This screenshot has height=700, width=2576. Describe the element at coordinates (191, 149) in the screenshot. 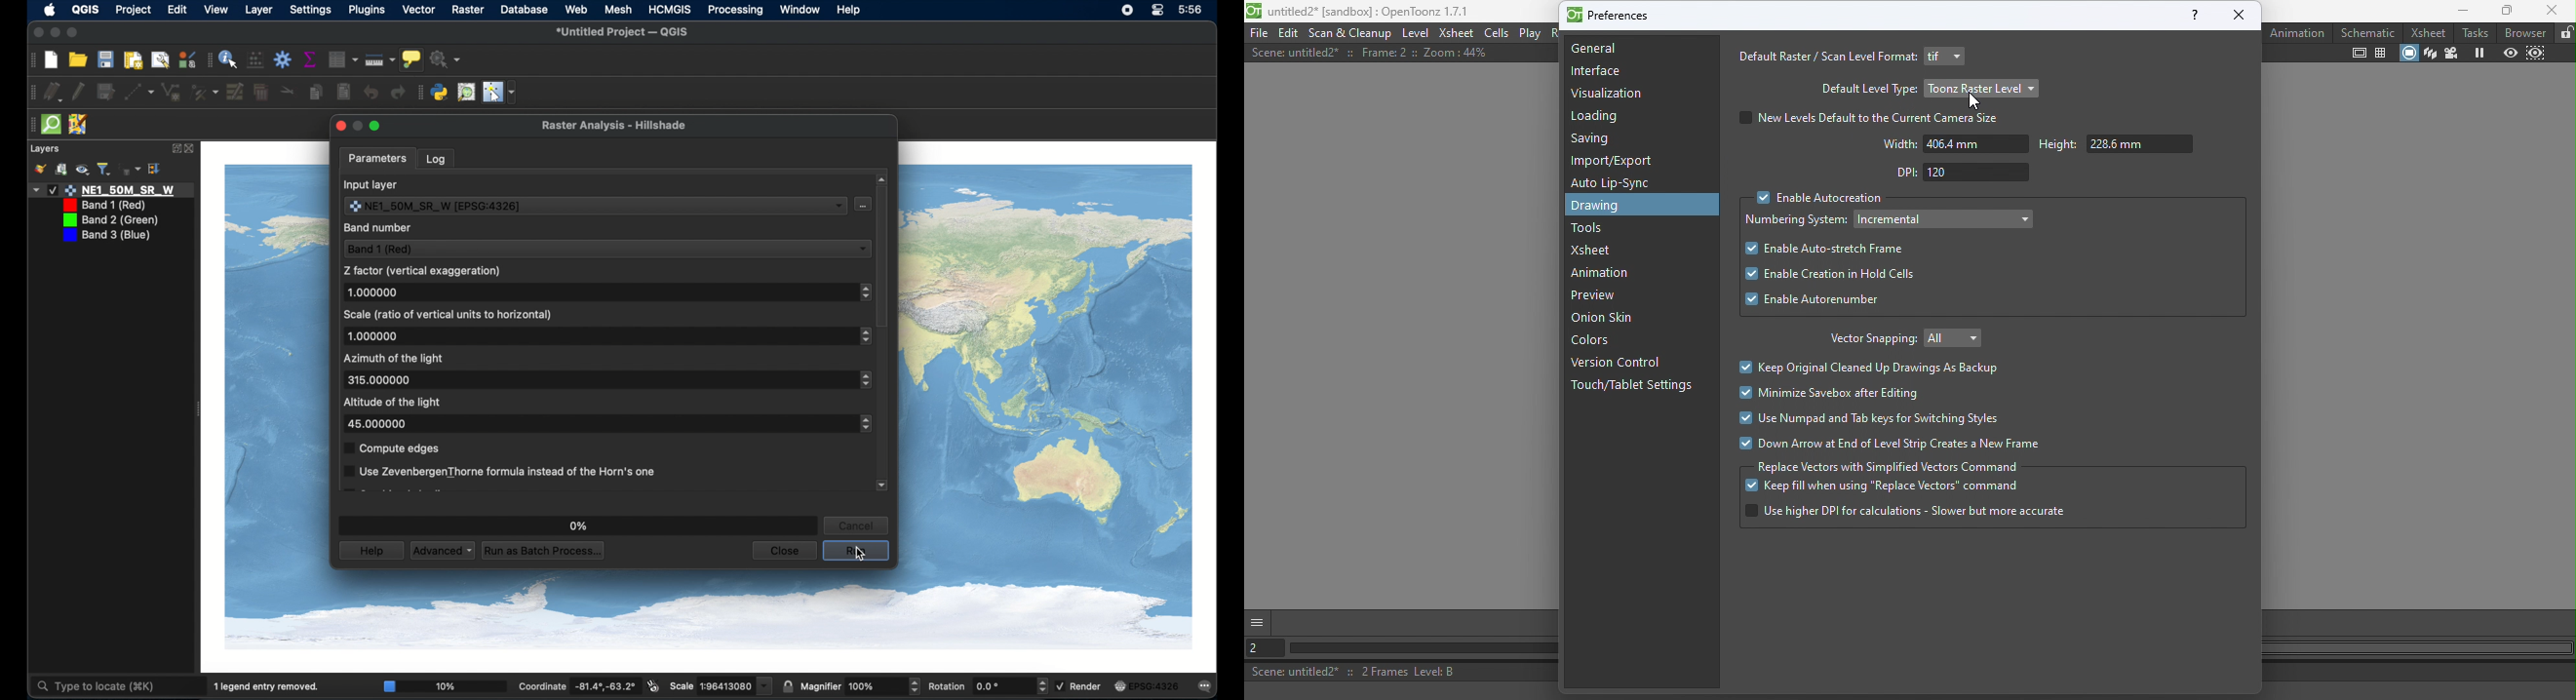

I see `close` at that location.